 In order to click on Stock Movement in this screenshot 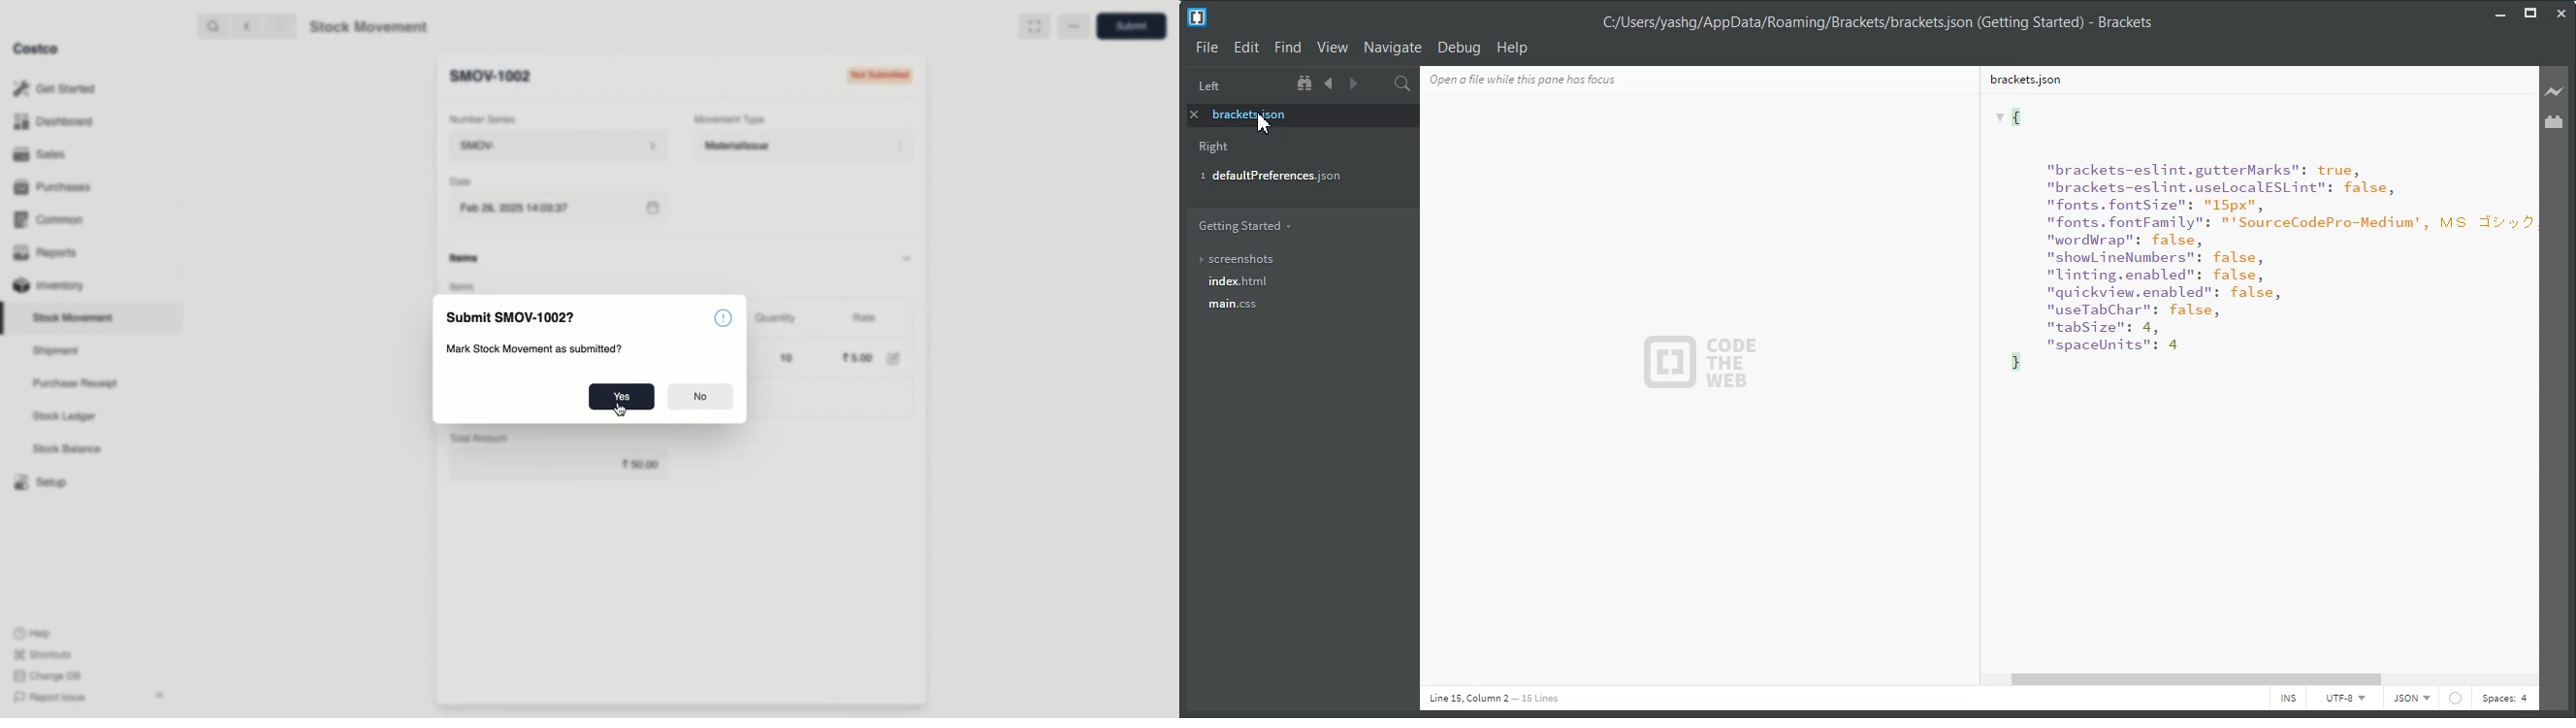, I will do `click(76, 317)`.